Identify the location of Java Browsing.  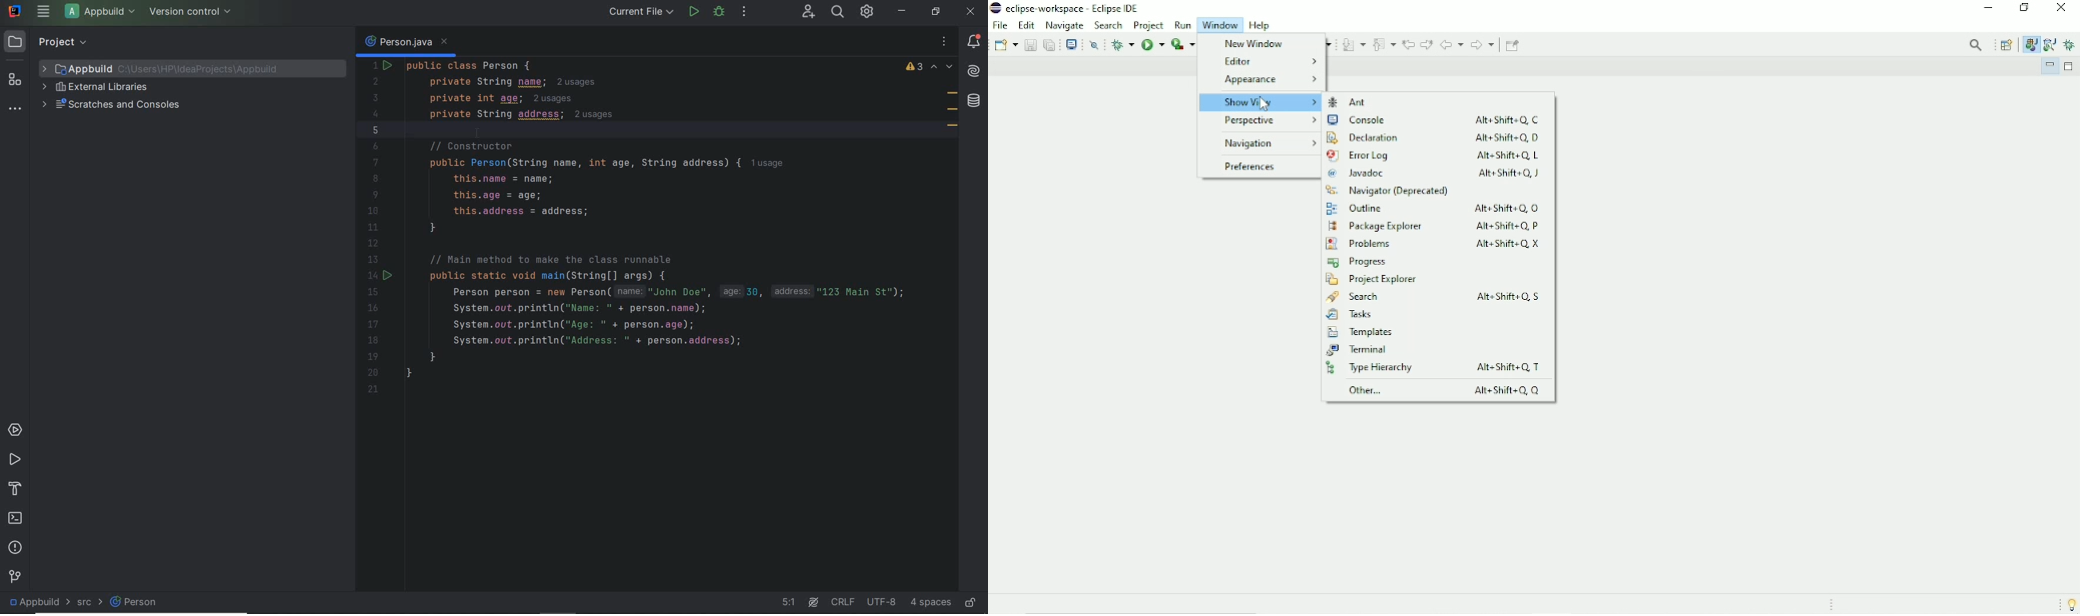
(2049, 45).